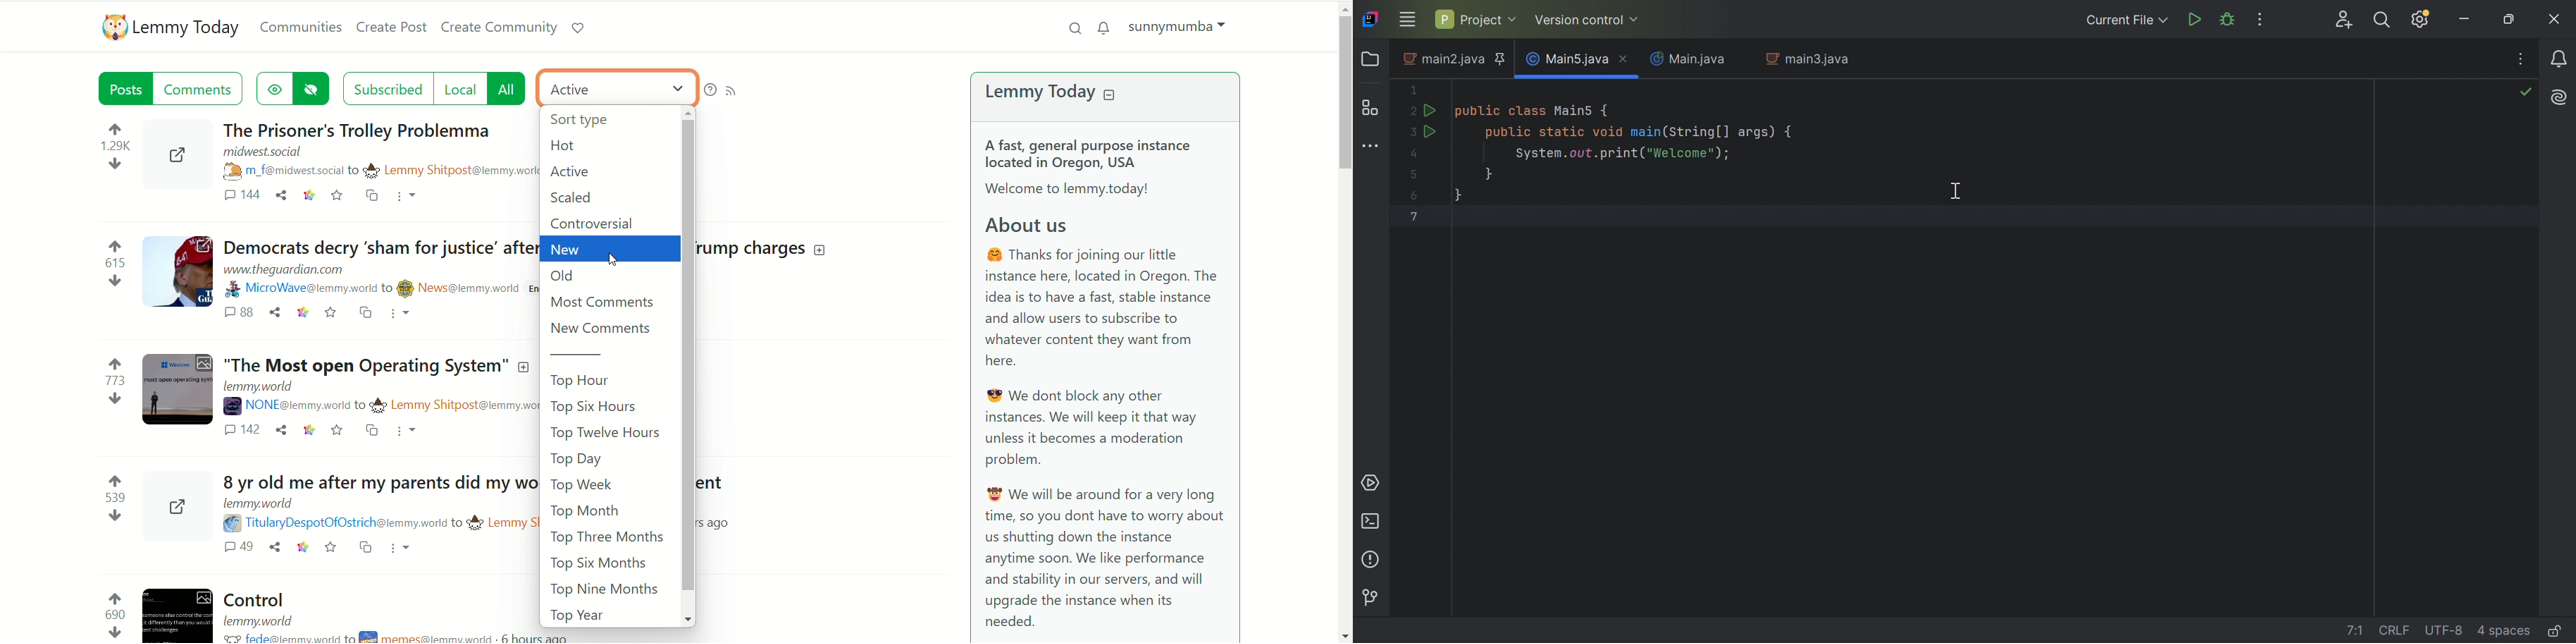 The height and width of the screenshot is (644, 2576). I want to click on cross post, so click(374, 434).